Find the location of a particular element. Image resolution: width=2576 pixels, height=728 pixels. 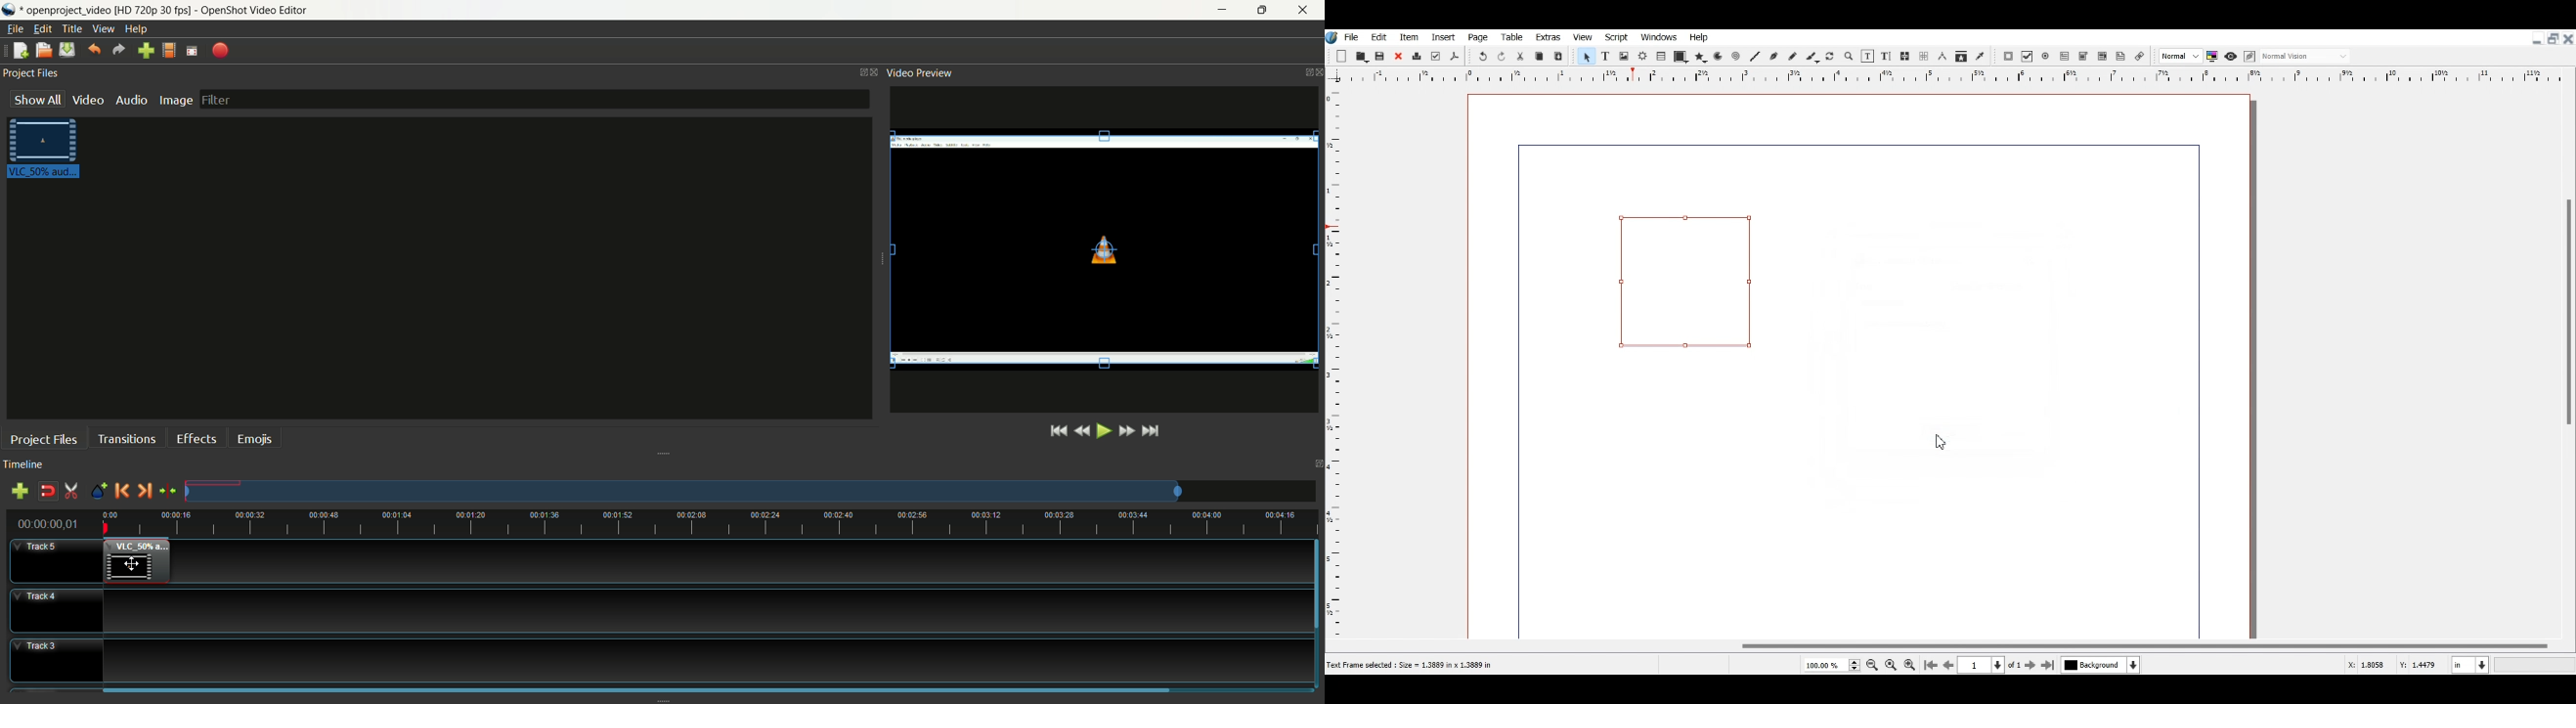

Measurements is located at coordinates (1942, 57).